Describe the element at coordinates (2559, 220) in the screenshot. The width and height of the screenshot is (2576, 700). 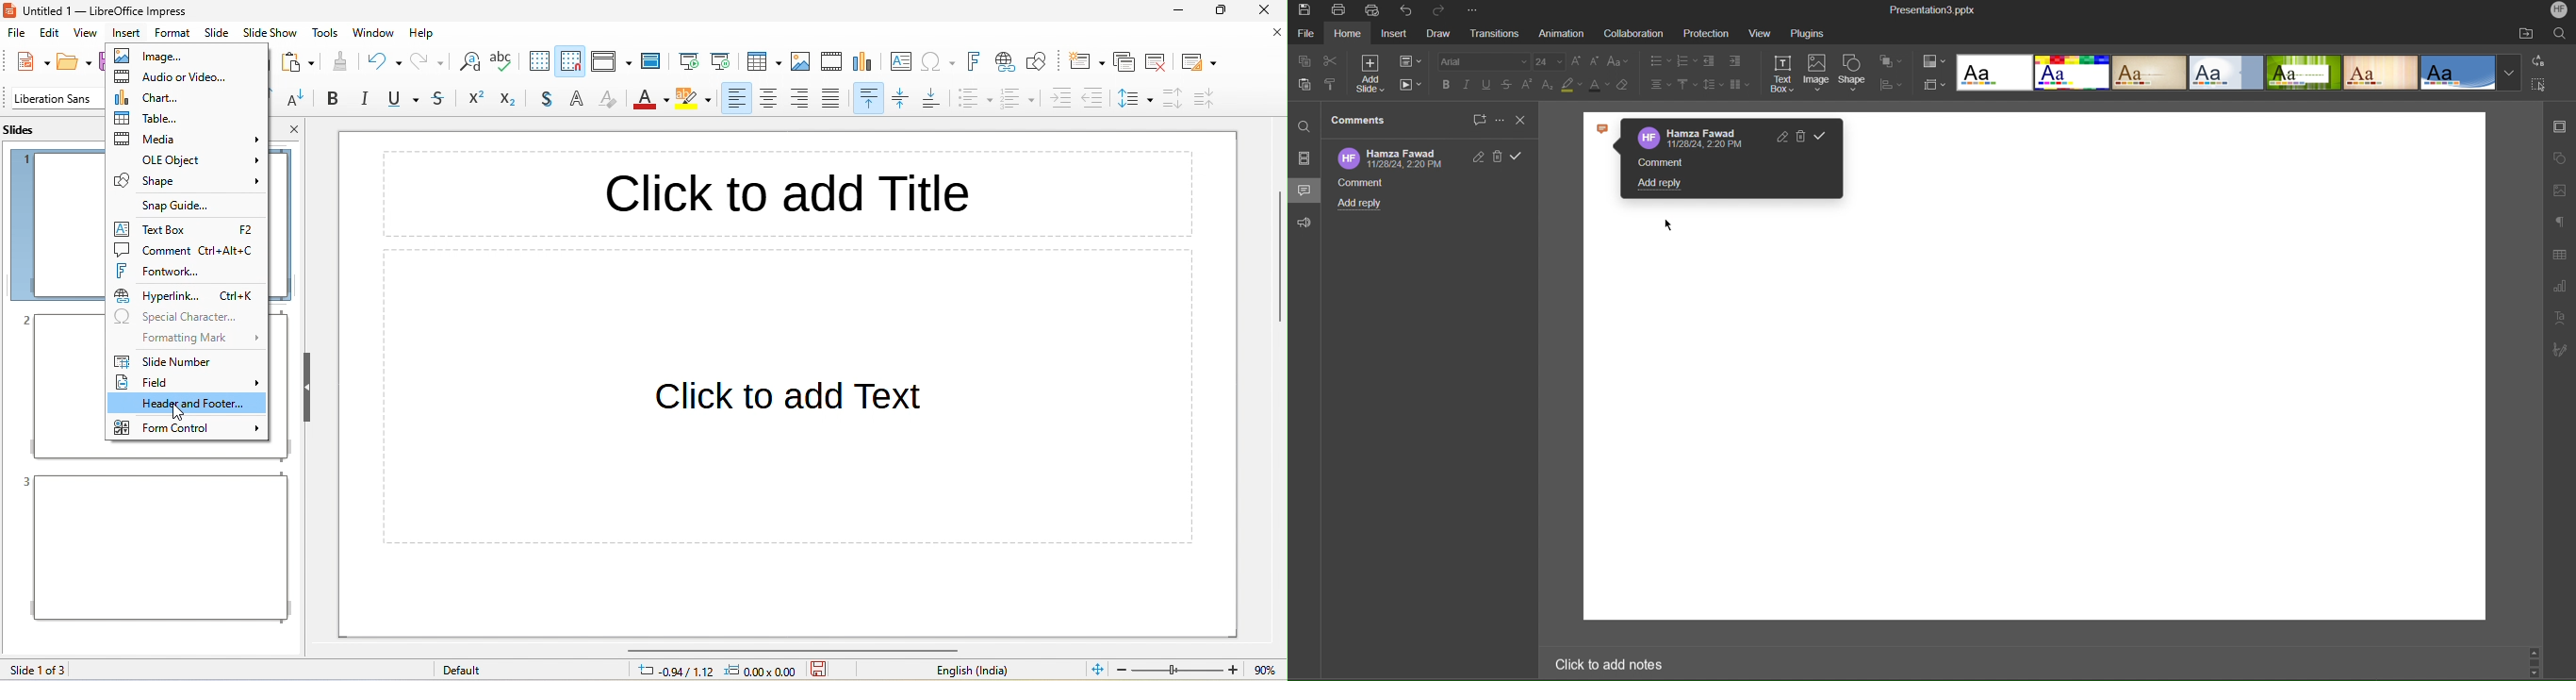
I see `Paragraph Settings` at that location.